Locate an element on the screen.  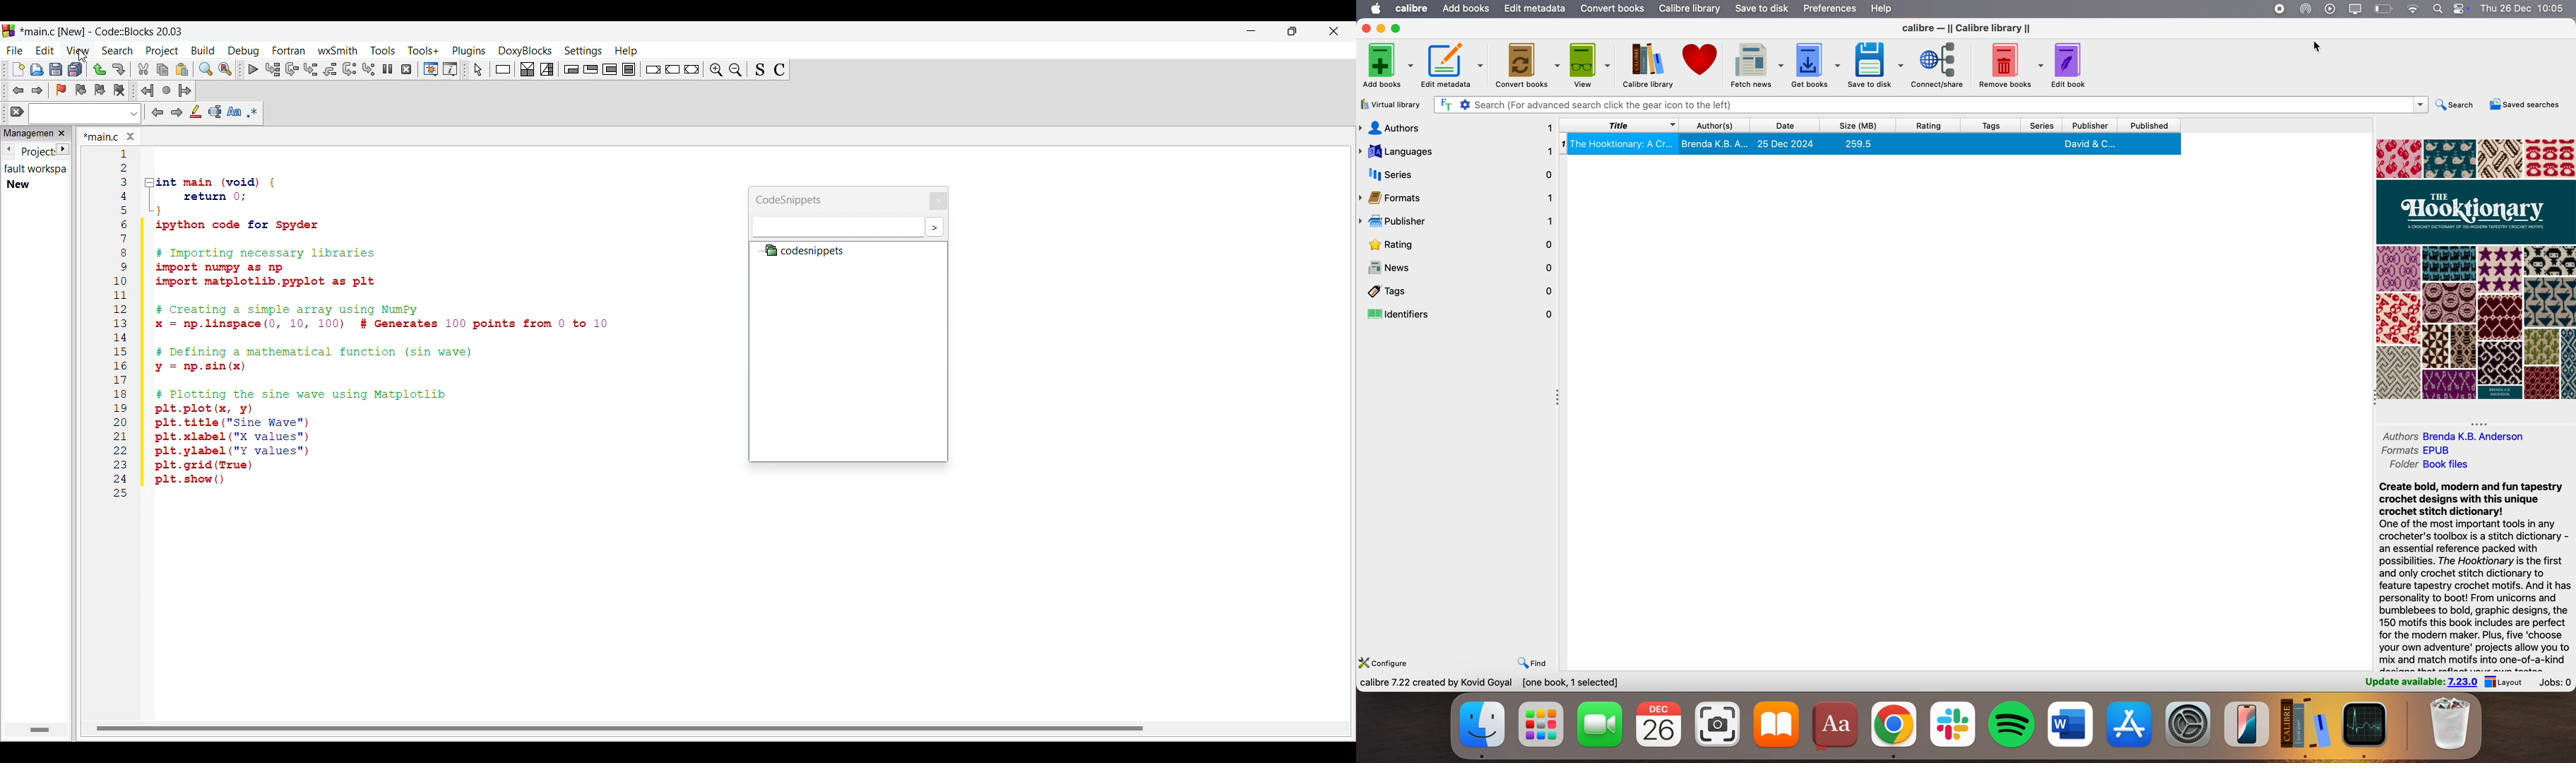
Undo is located at coordinates (100, 69).